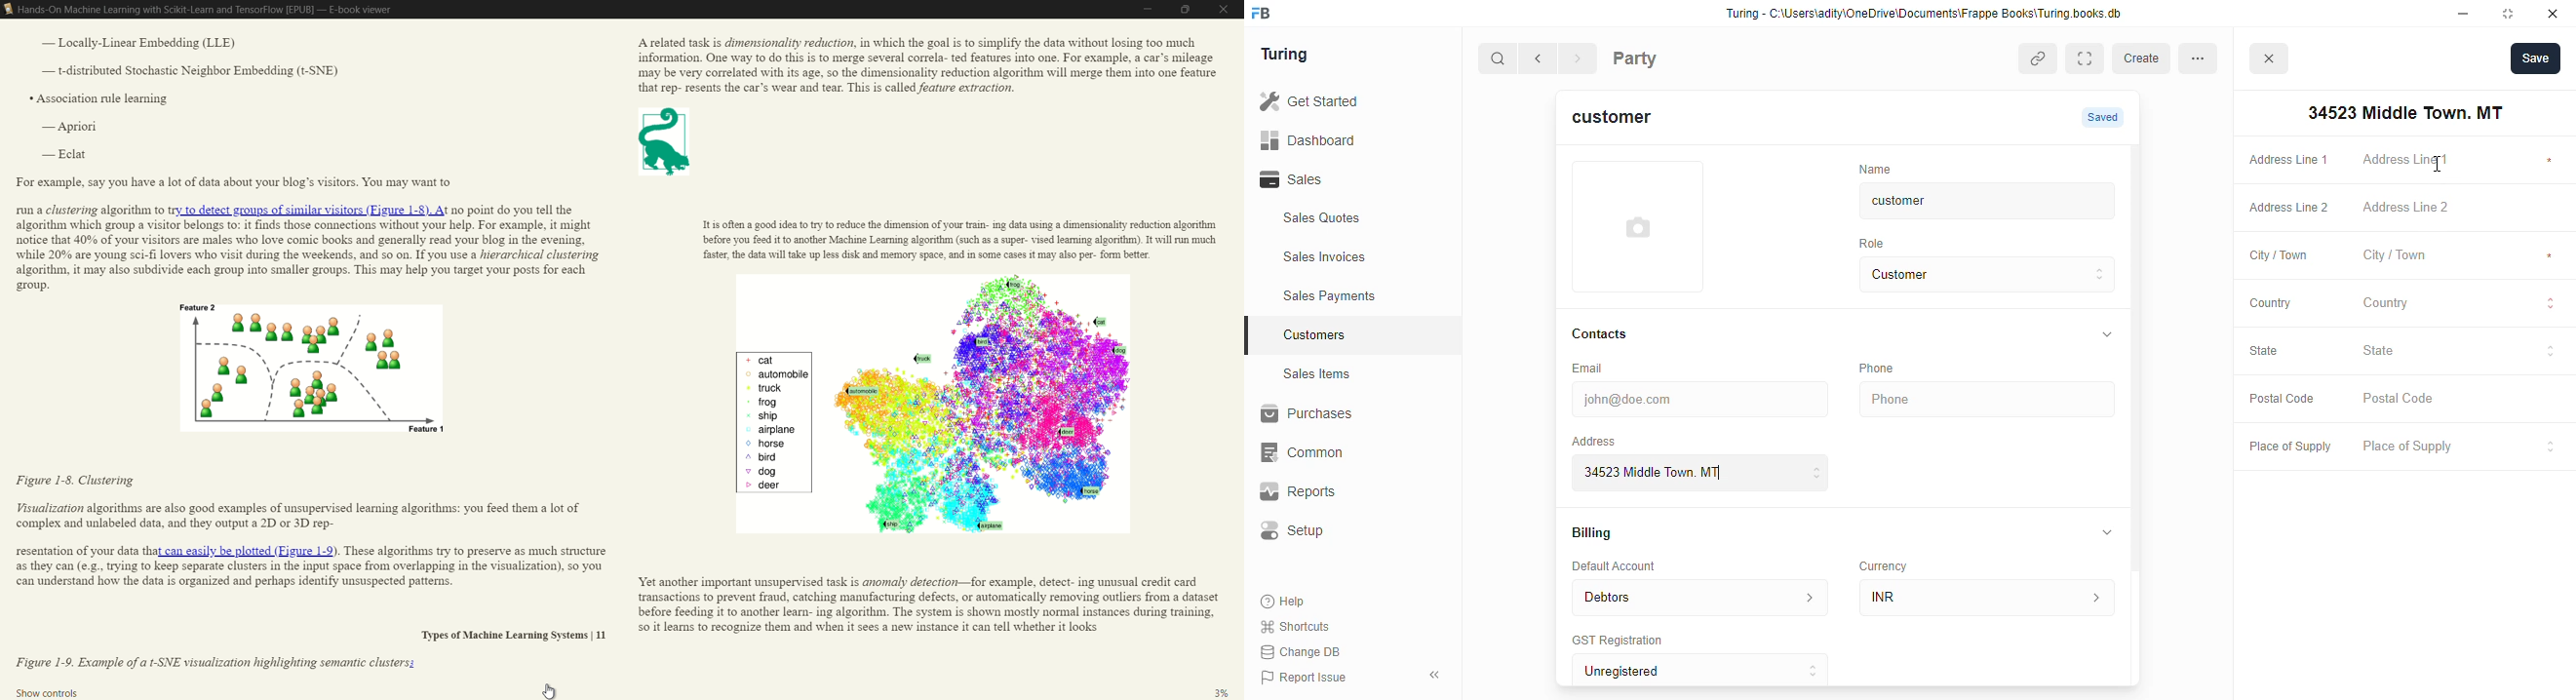  I want to click on Sales Items., so click(1352, 374).